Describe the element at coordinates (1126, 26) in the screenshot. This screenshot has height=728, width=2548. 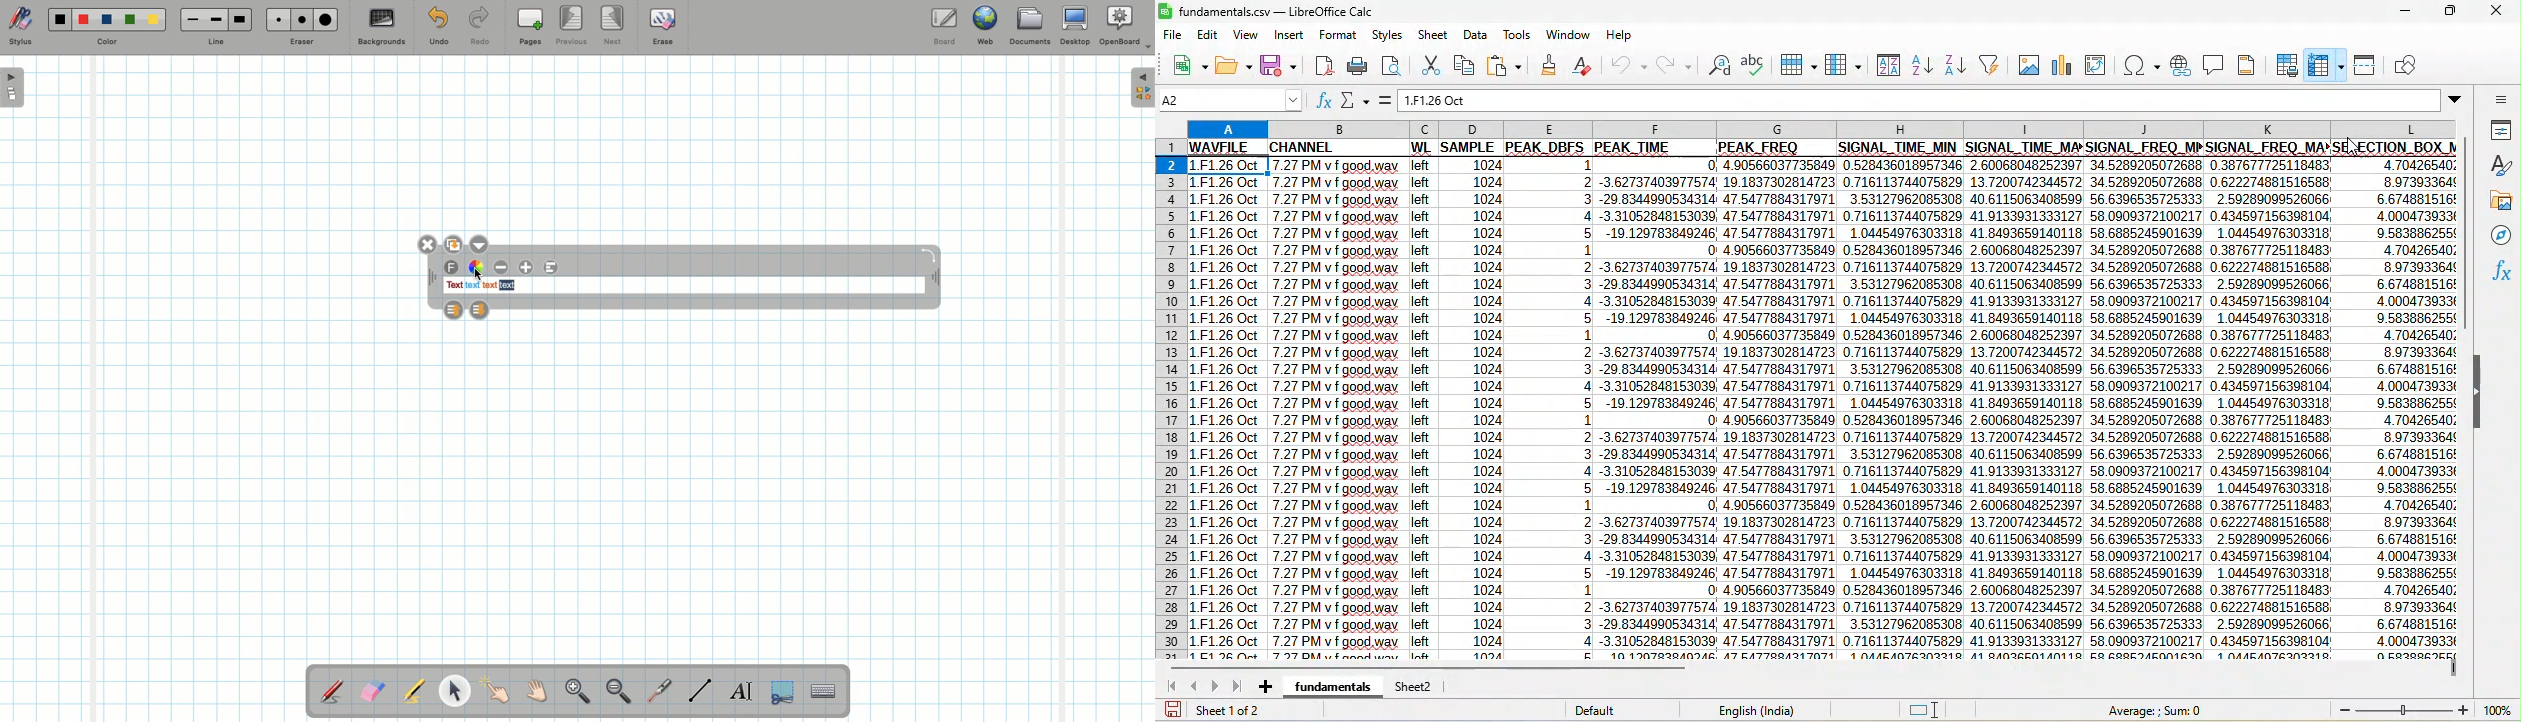
I see `OpenBoard` at that location.